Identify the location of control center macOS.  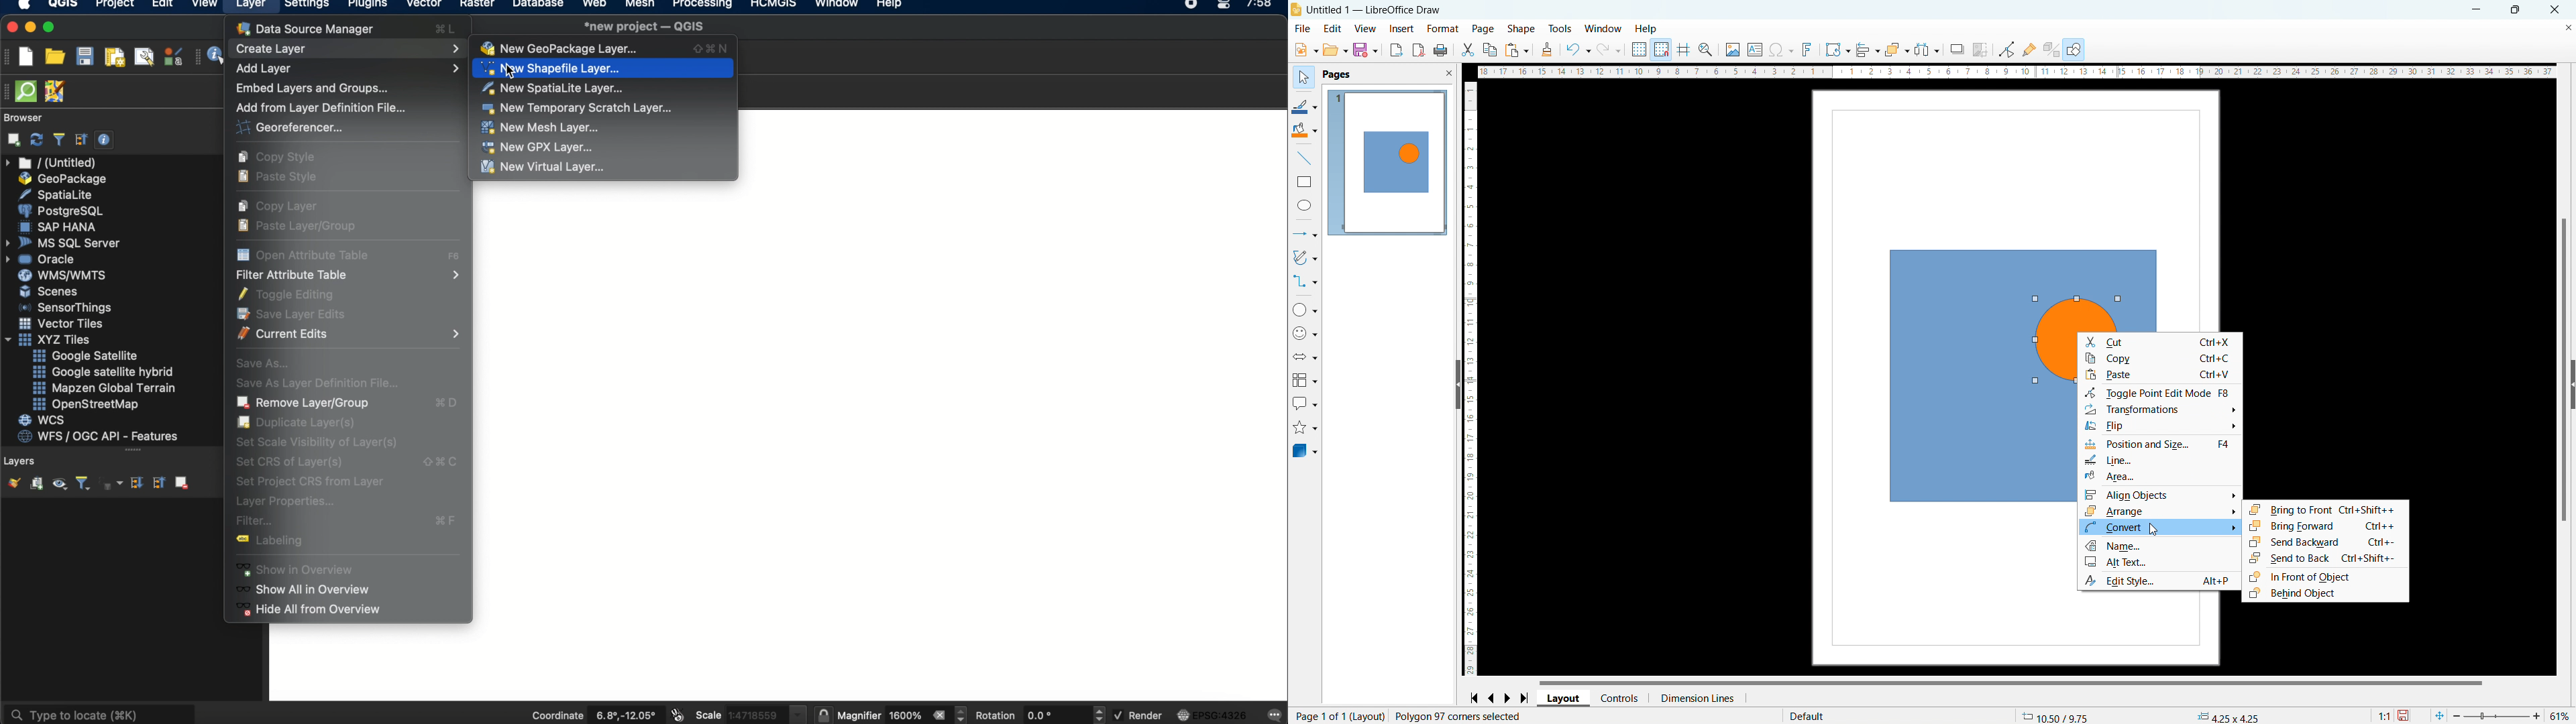
(1223, 6).